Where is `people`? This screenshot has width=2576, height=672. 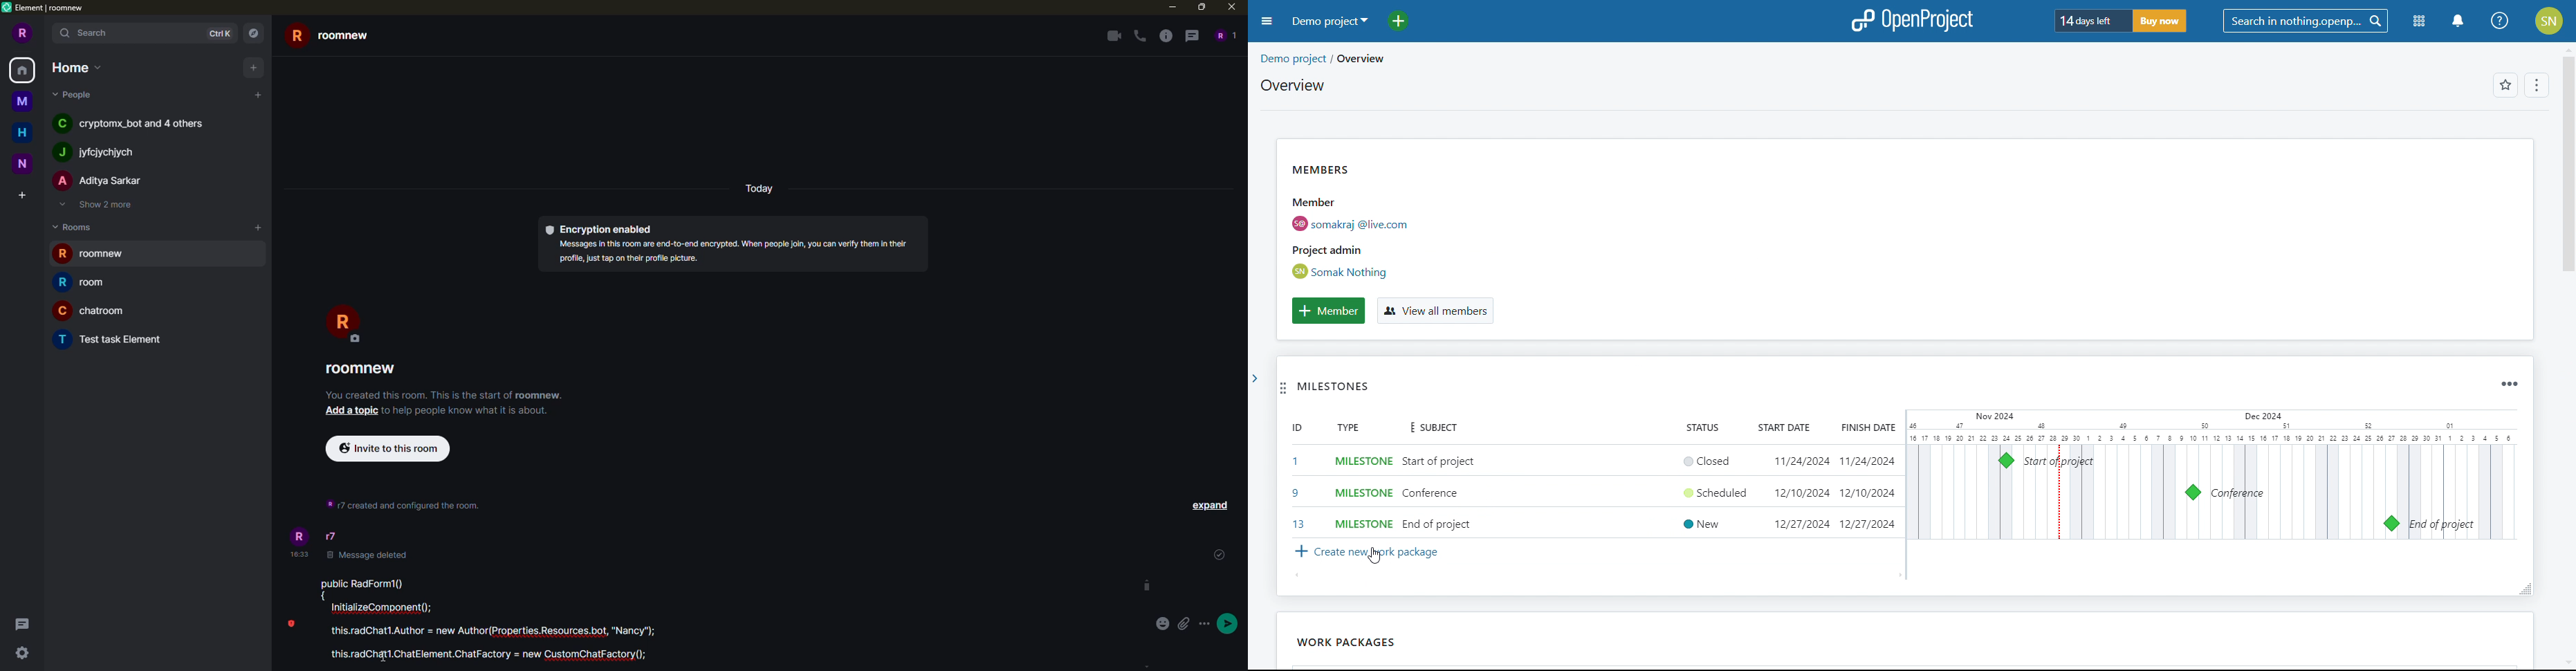
people is located at coordinates (135, 123).